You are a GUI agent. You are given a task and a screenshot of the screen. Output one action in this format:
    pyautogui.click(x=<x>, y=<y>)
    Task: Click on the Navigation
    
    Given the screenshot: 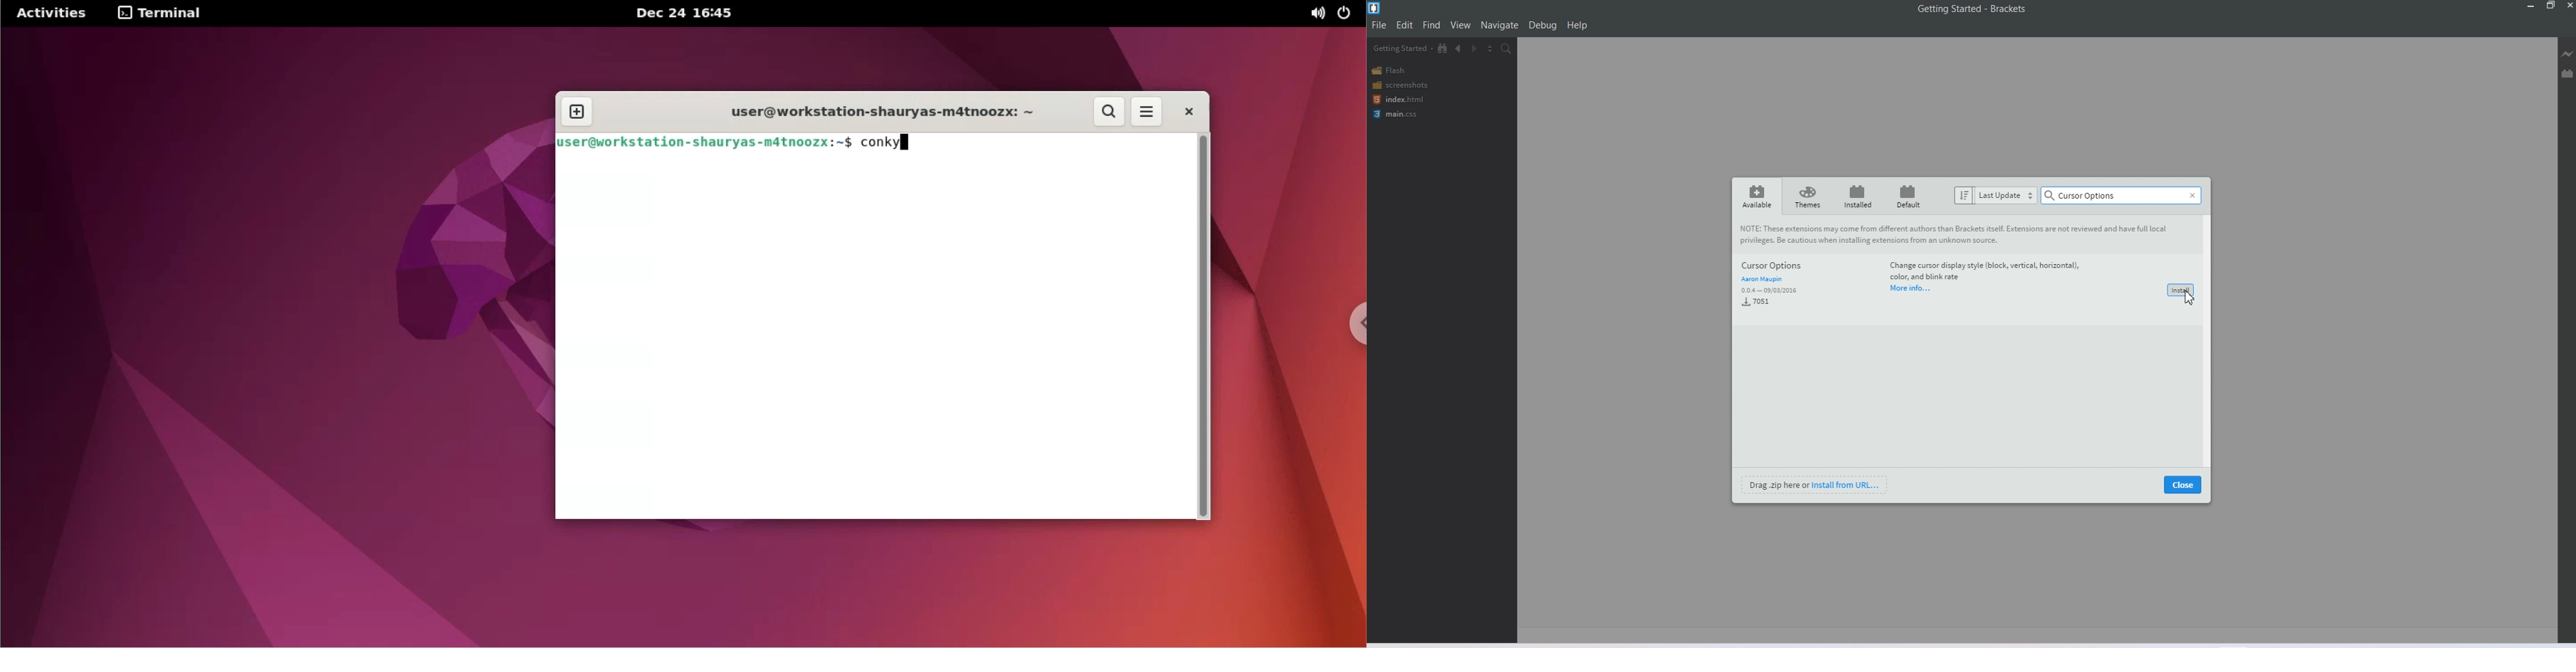 What is the action you would take?
    pyautogui.click(x=1500, y=25)
    